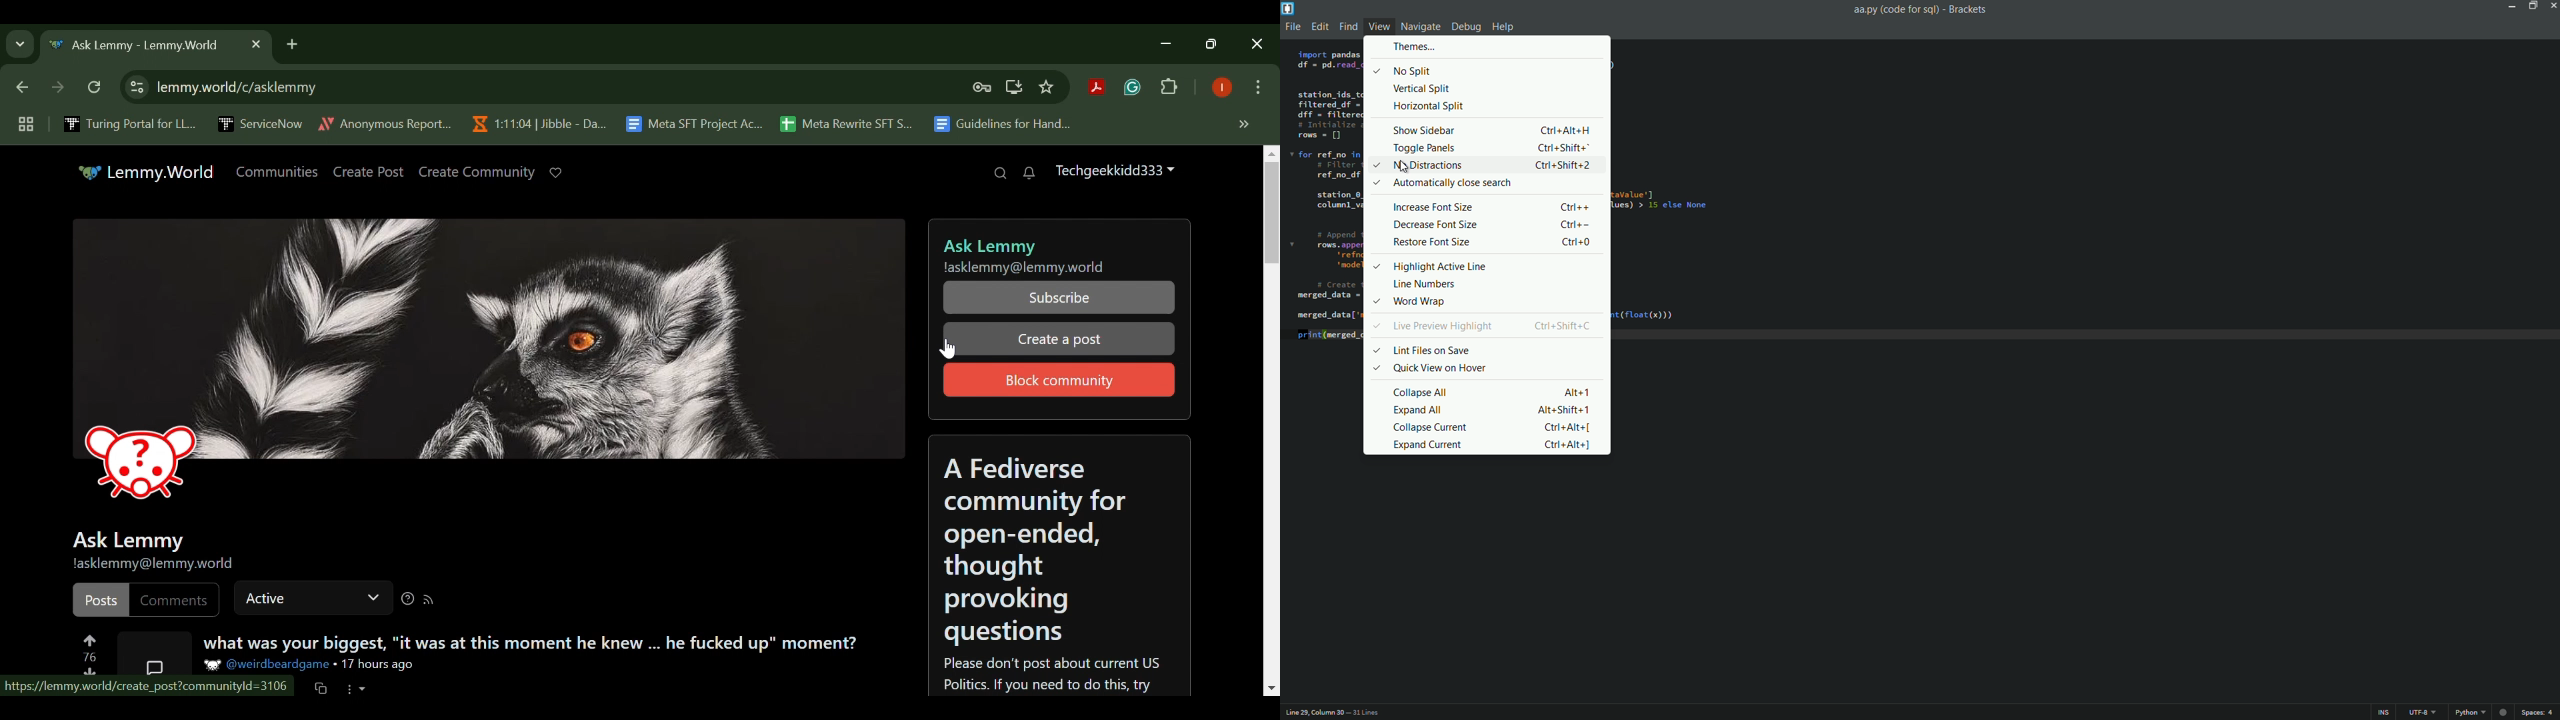  Describe the element at coordinates (1320, 25) in the screenshot. I see `edit menu` at that location.